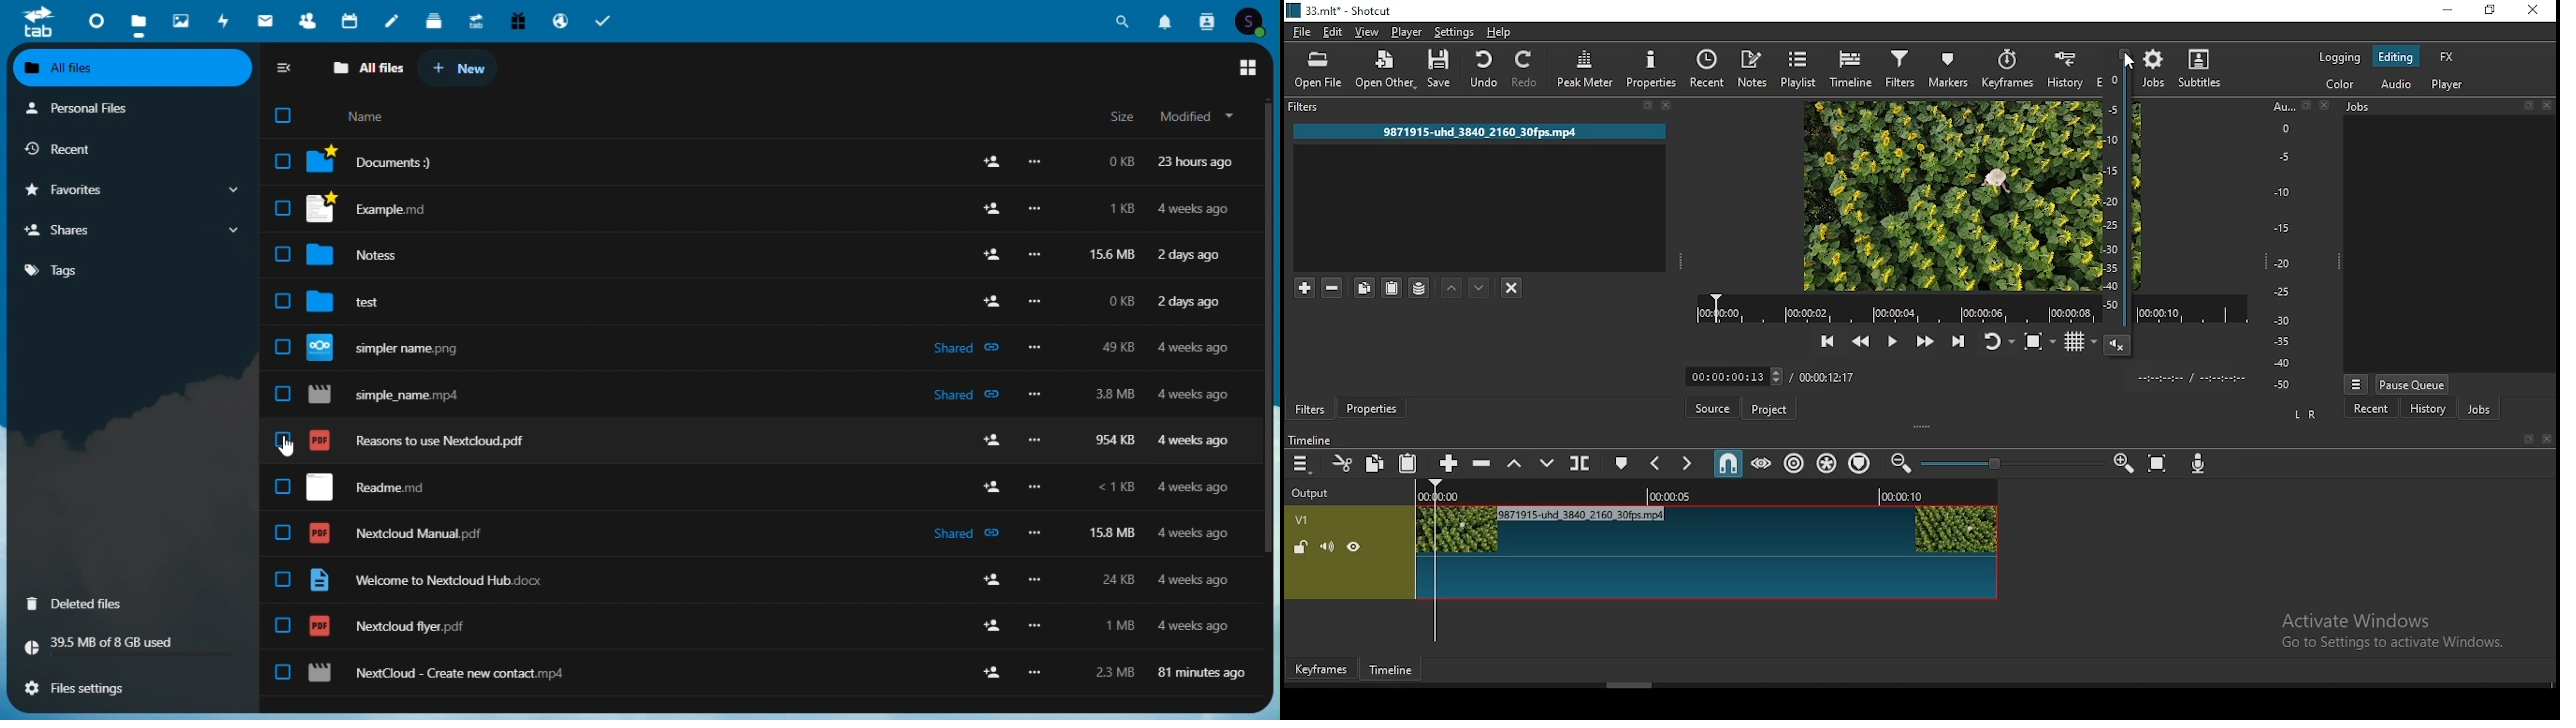  What do you see at coordinates (993, 211) in the screenshot?
I see ` add user` at bounding box center [993, 211].